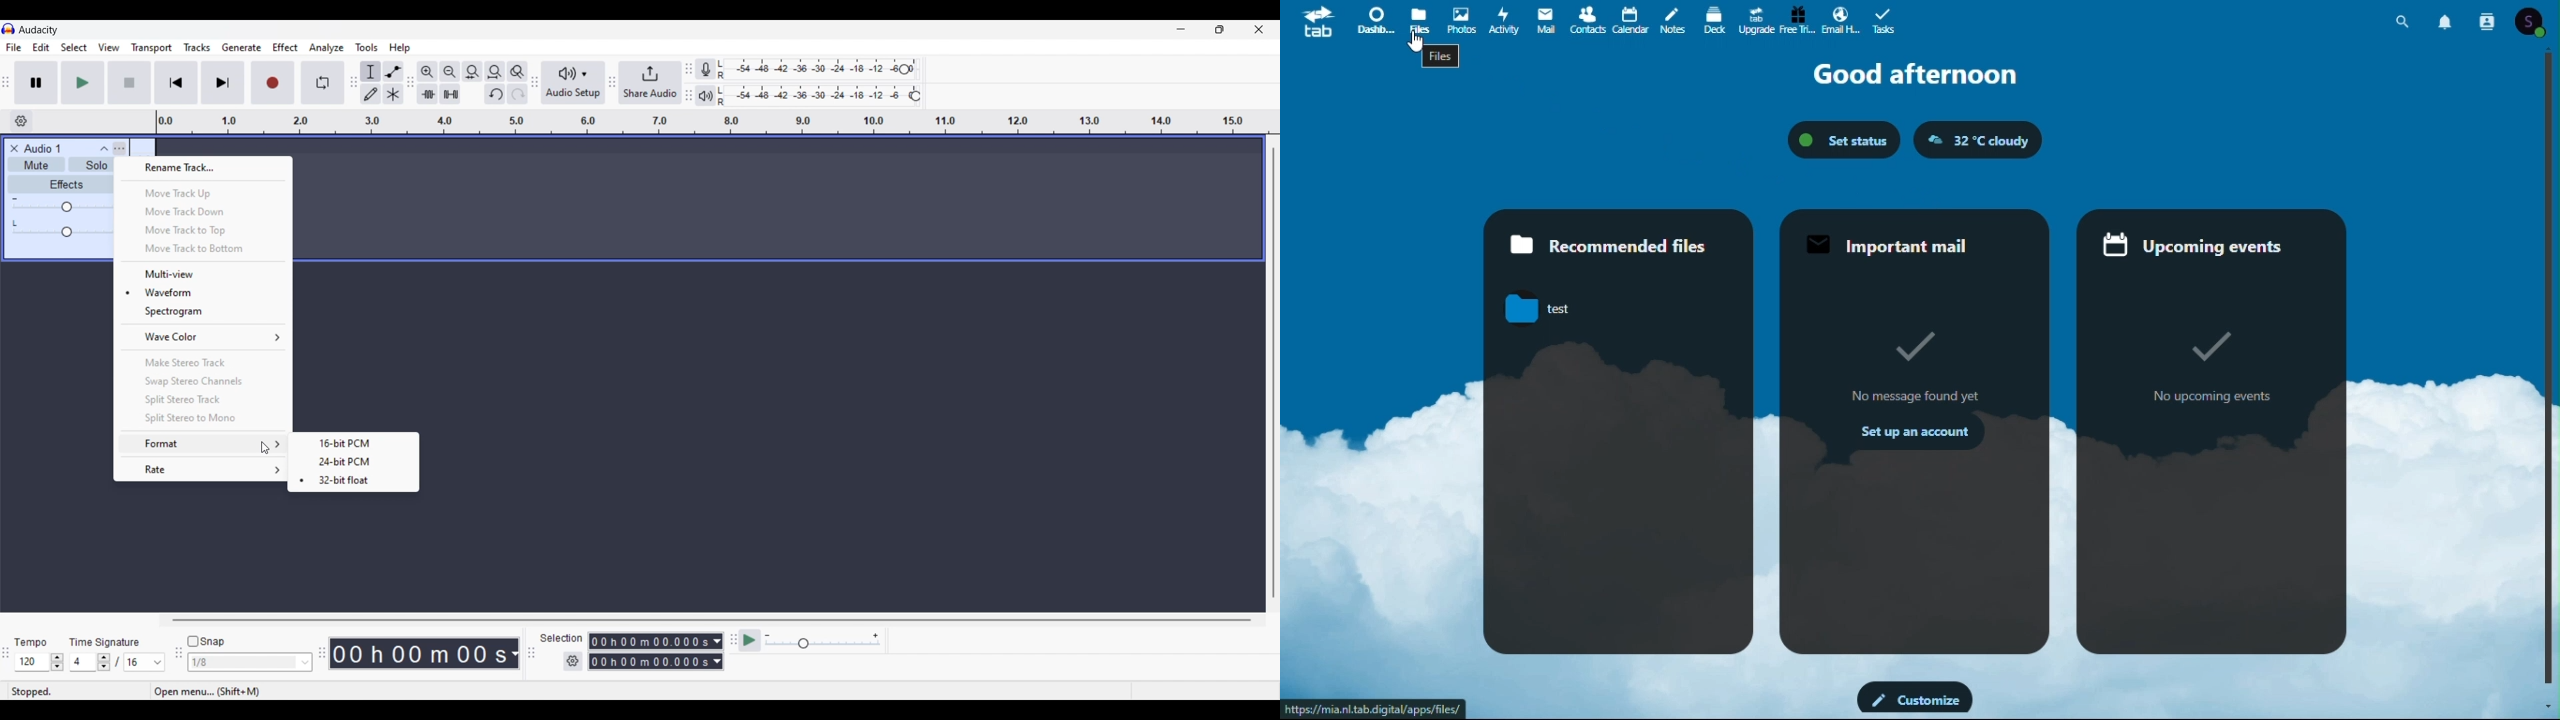 The height and width of the screenshot is (728, 2576). What do you see at coordinates (1418, 42) in the screenshot?
I see `cursor` at bounding box center [1418, 42].